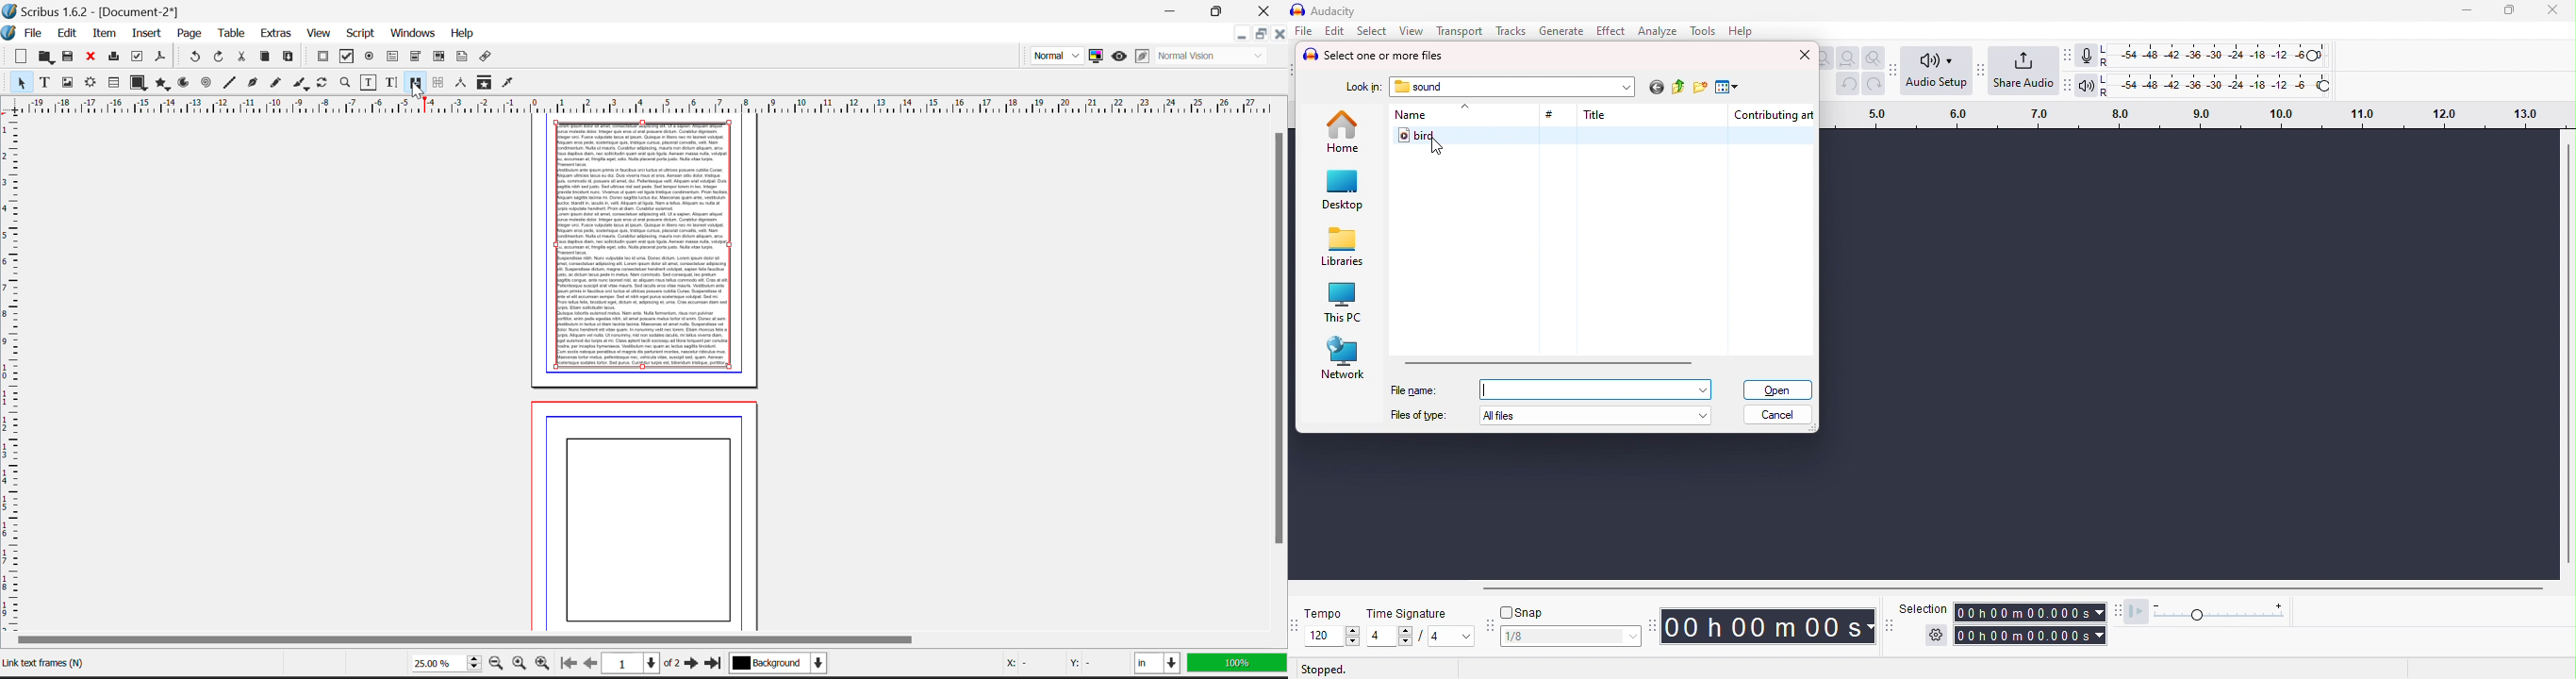 The image size is (2576, 700). Describe the element at coordinates (1656, 30) in the screenshot. I see `analyze` at that location.